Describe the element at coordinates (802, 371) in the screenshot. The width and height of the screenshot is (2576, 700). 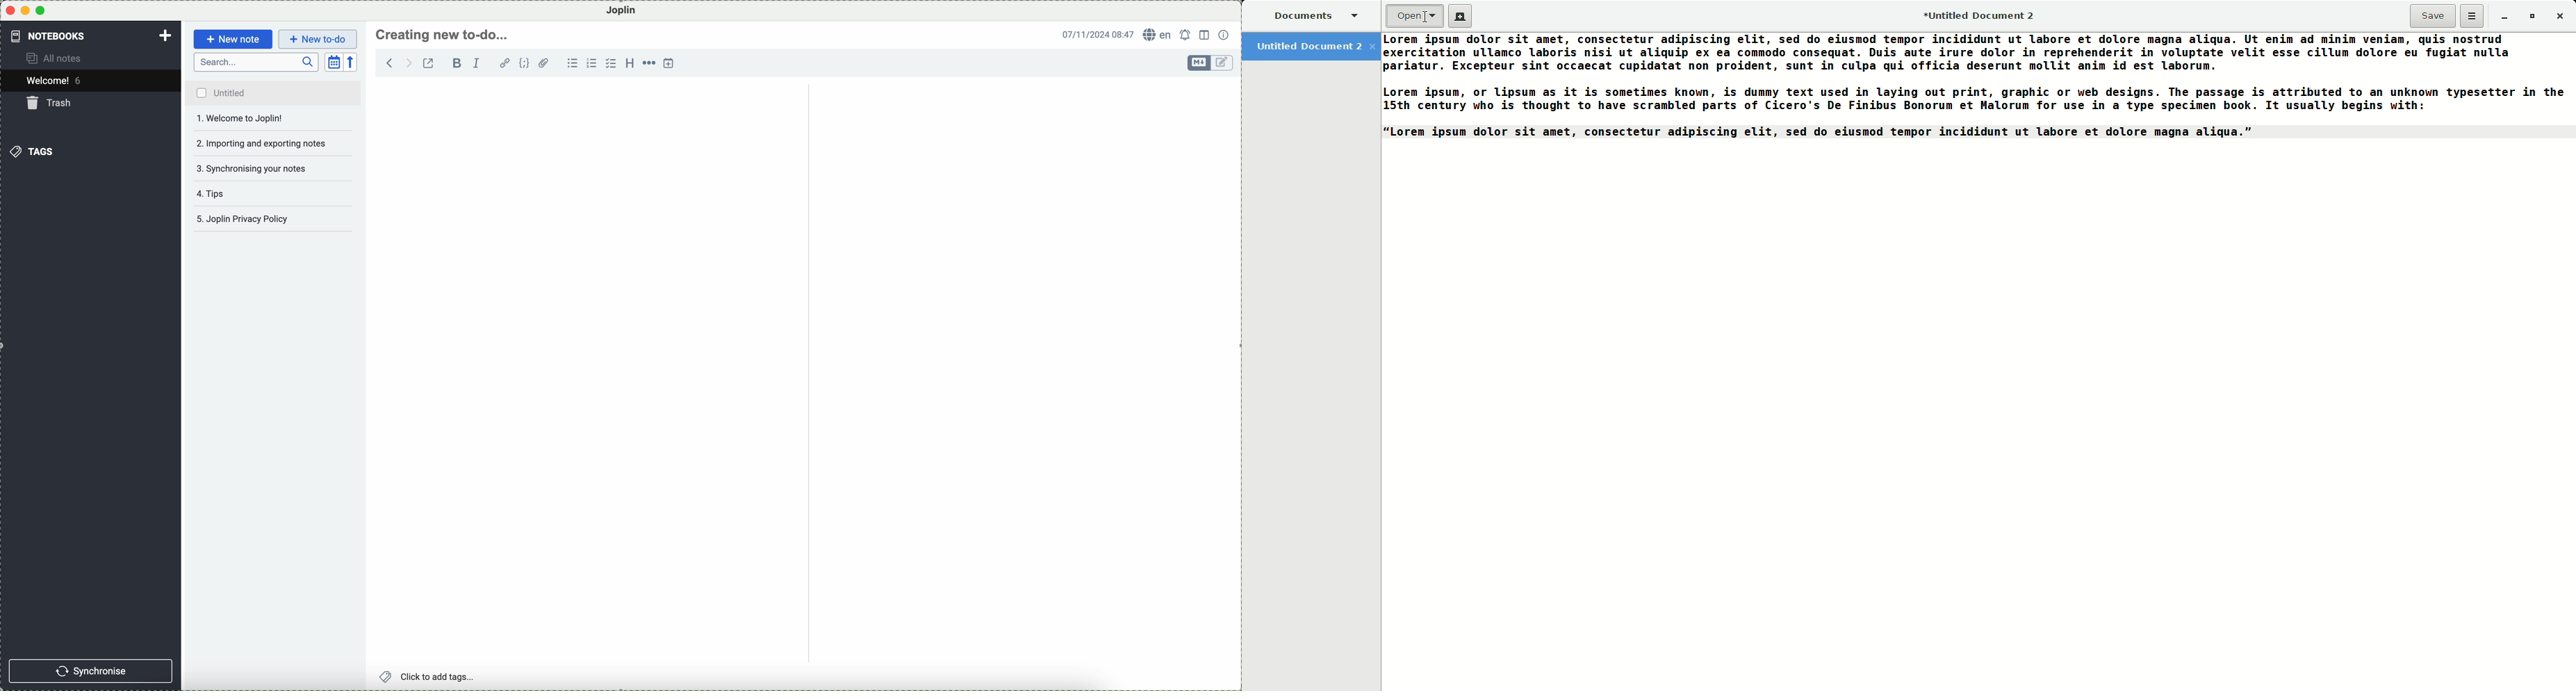
I see `workspace` at that location.